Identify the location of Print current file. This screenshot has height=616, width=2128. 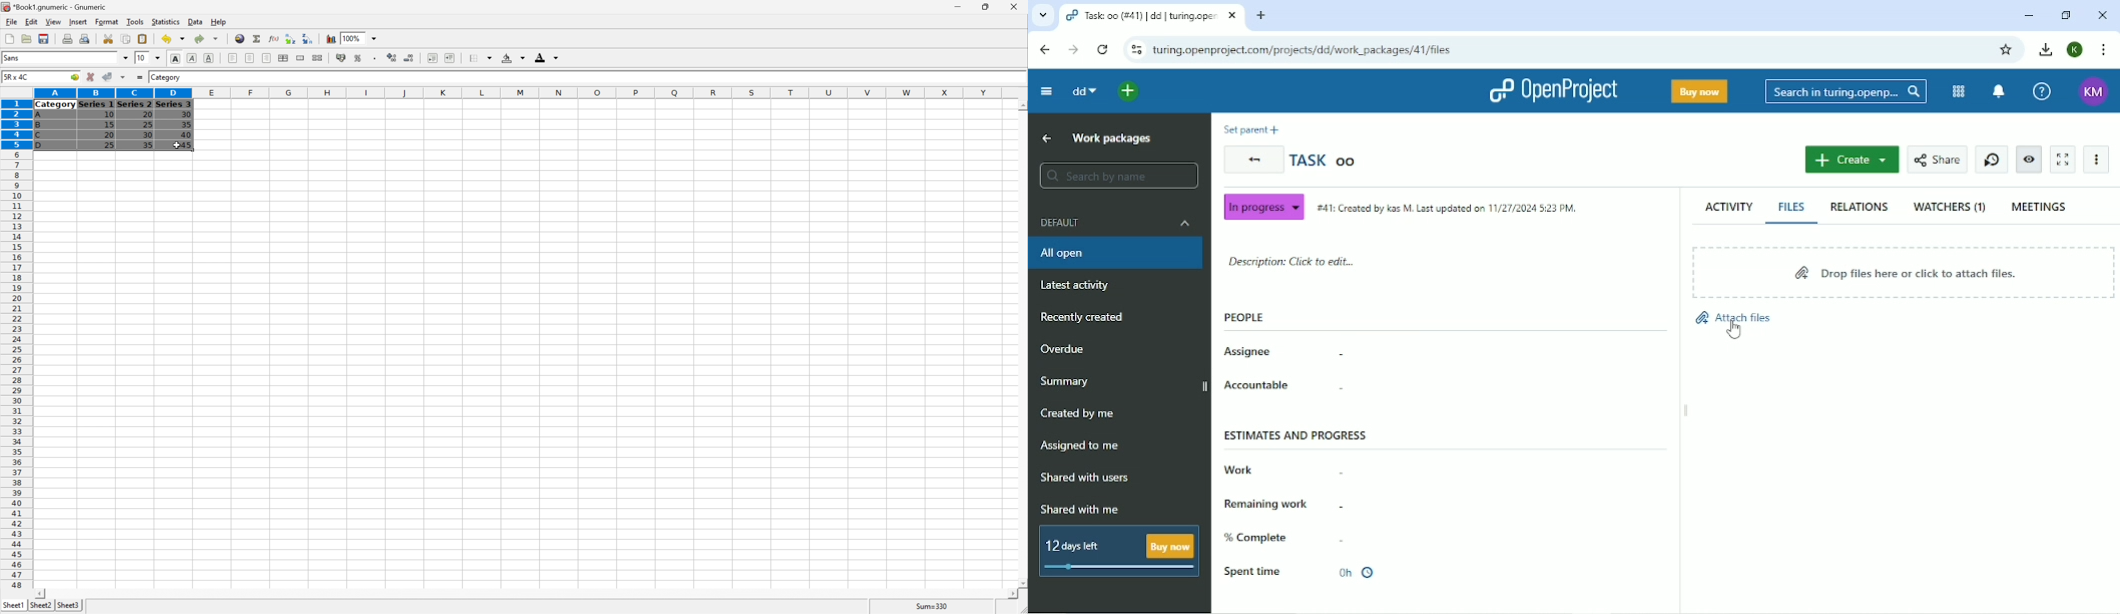
(68, 40).